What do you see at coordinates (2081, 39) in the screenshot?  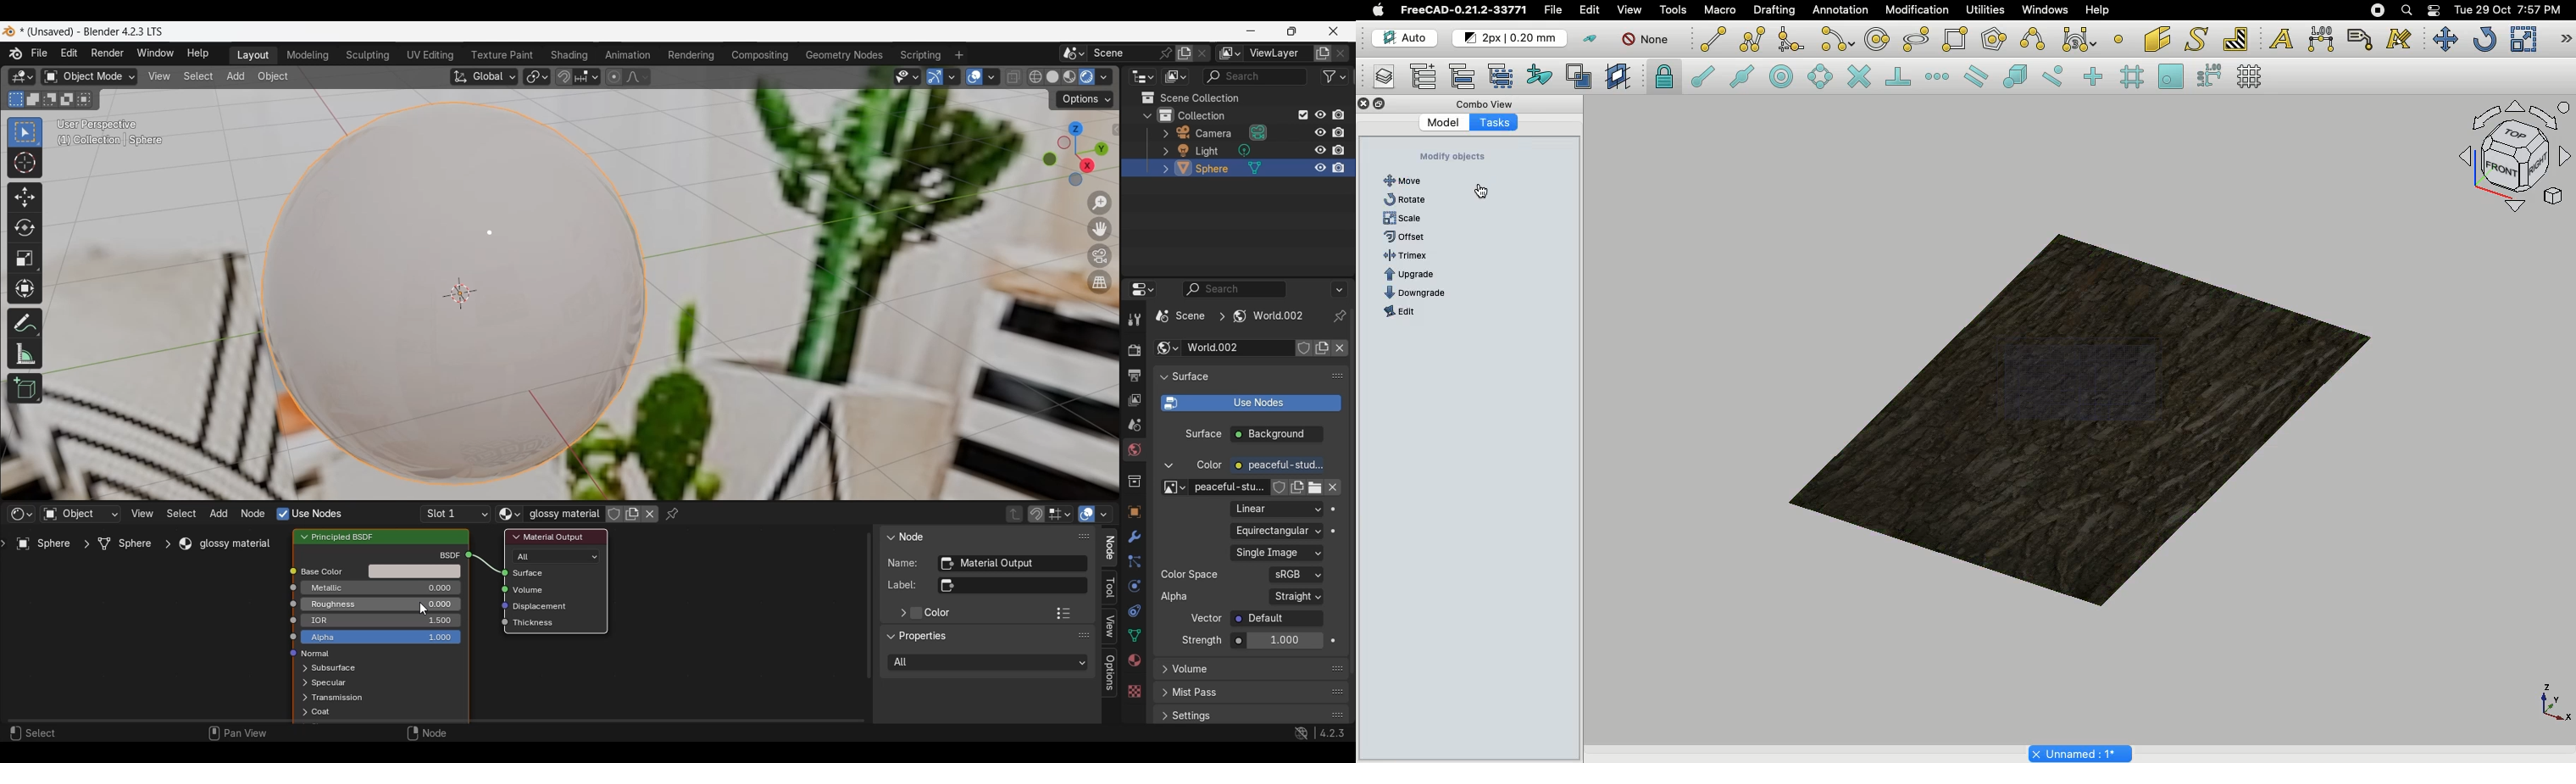 I see `Bezier tools` at bounding box center [2081, 39].